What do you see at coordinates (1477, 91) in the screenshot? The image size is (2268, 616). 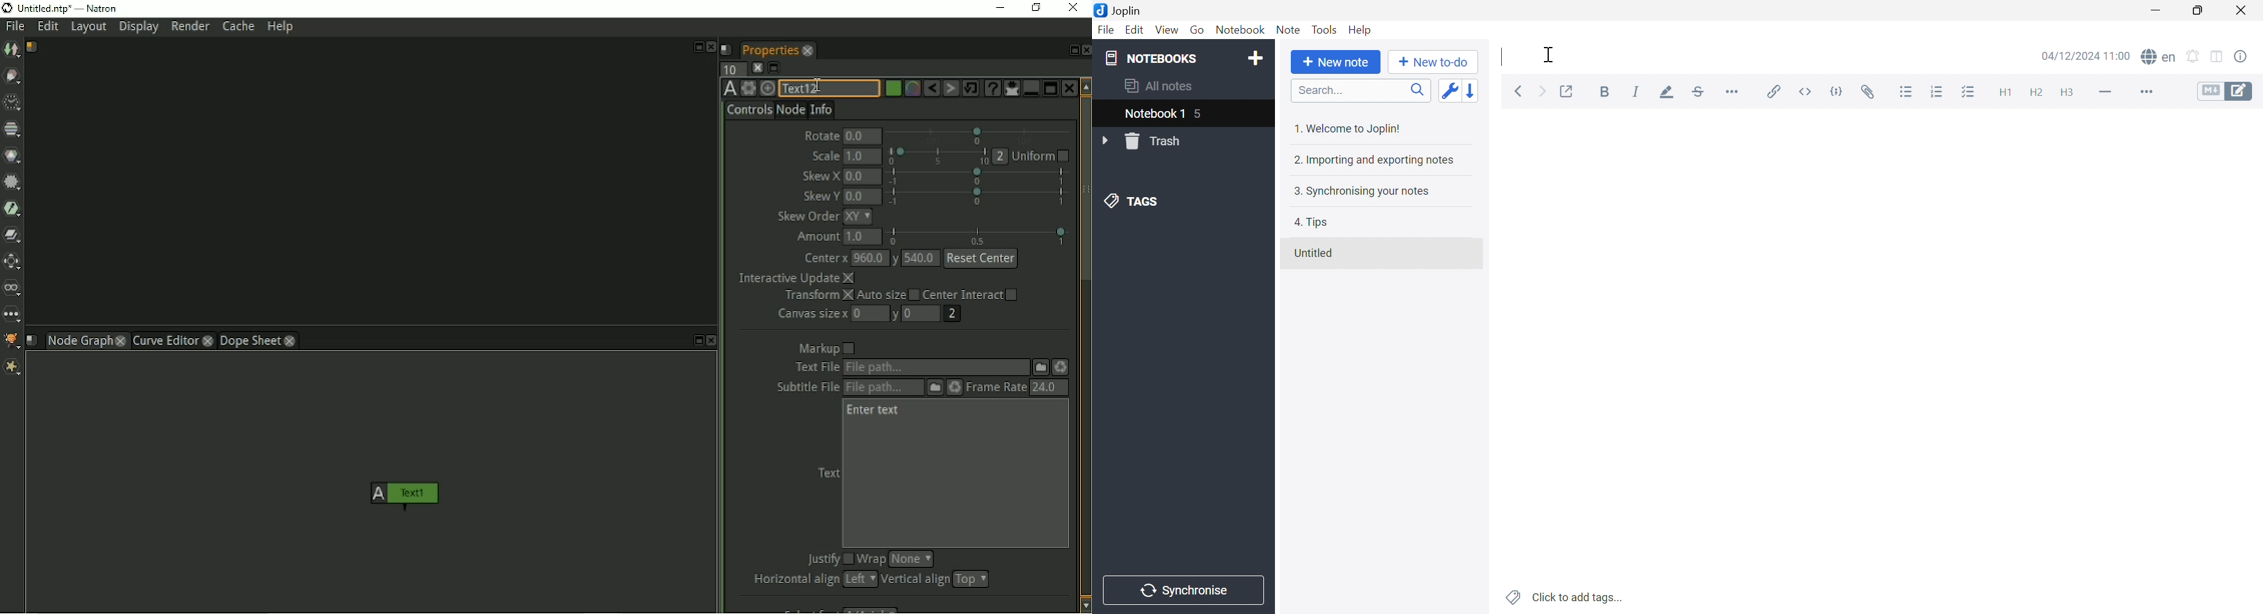 I see `Reverse sort order` at bounding box center [1477, 91].